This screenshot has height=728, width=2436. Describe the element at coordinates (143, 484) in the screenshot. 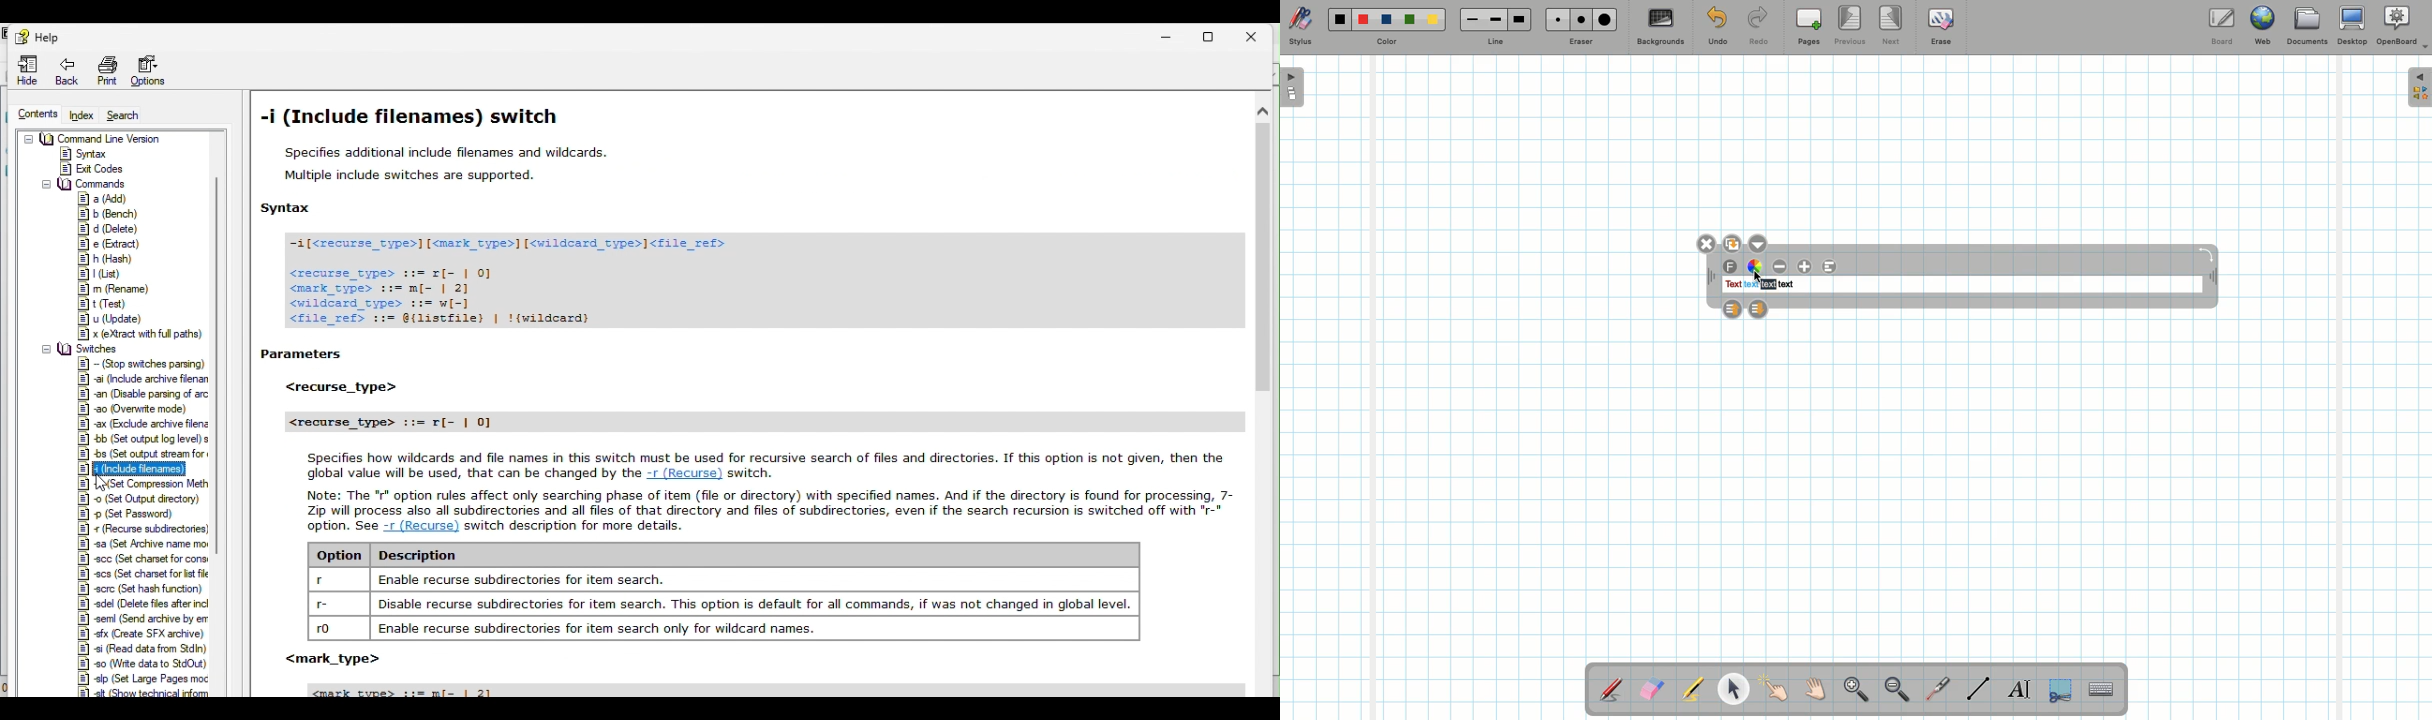

I see `Set compression method` at that location.